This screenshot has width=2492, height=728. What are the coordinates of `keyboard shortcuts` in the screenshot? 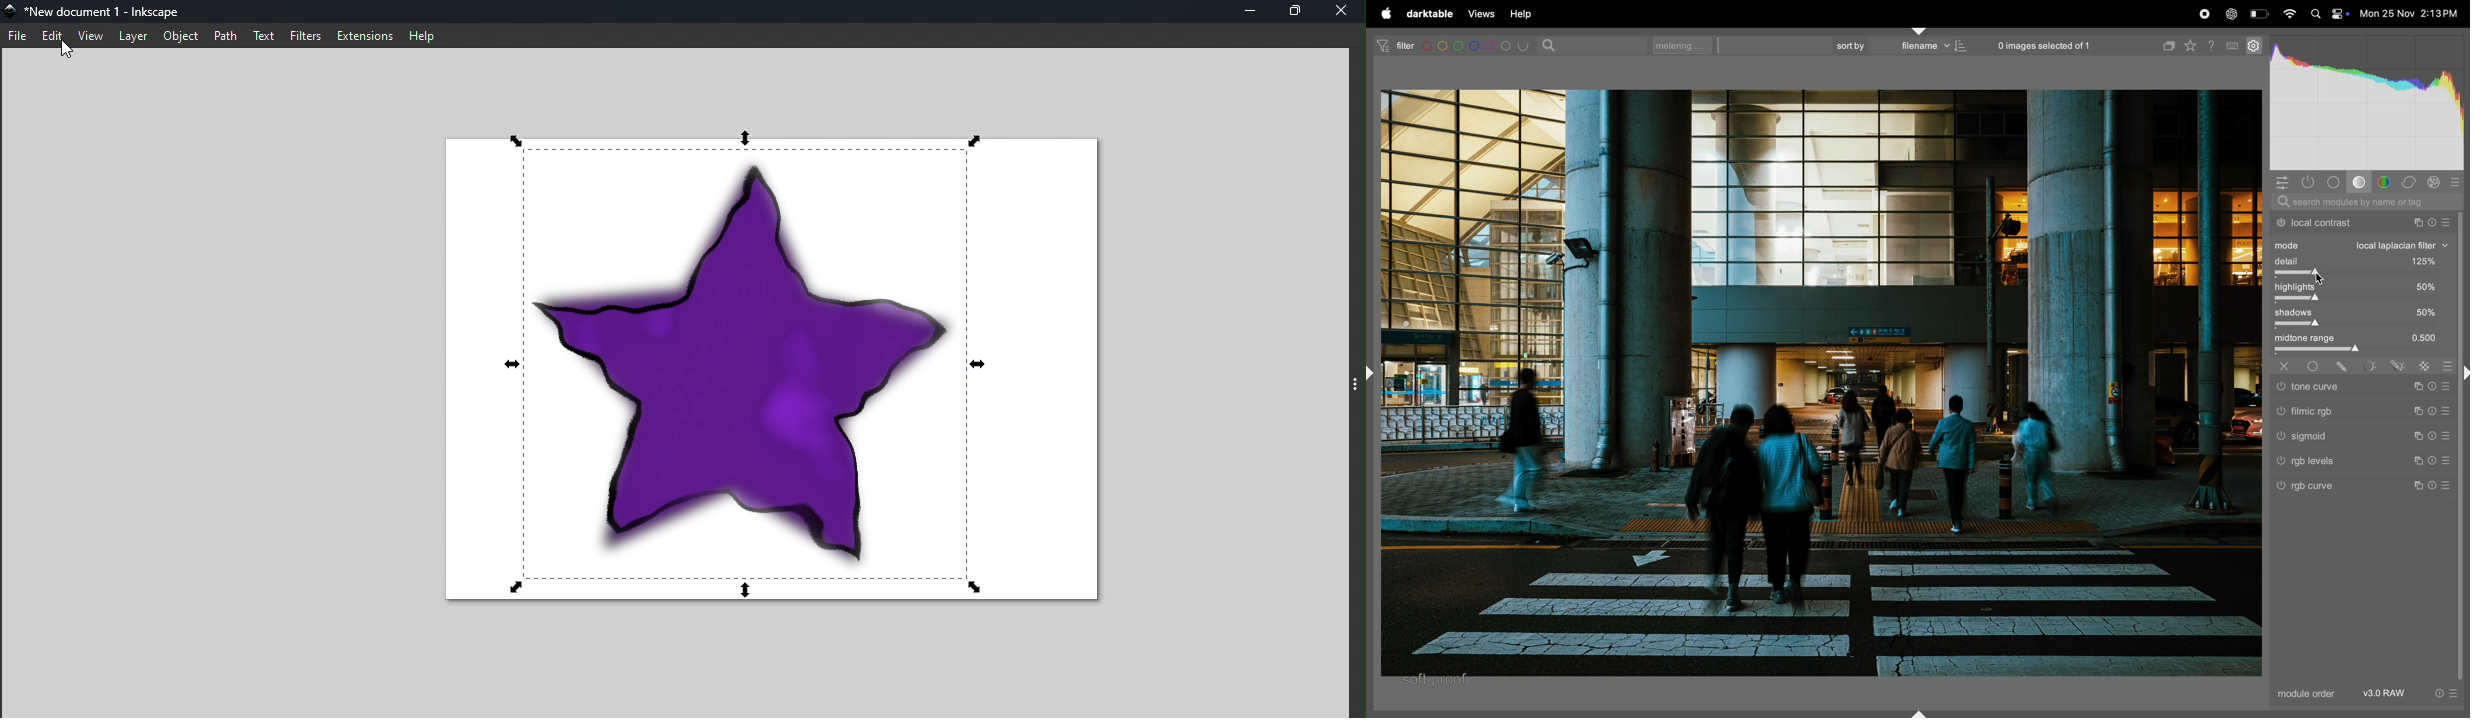 It's located at (2233, 46).